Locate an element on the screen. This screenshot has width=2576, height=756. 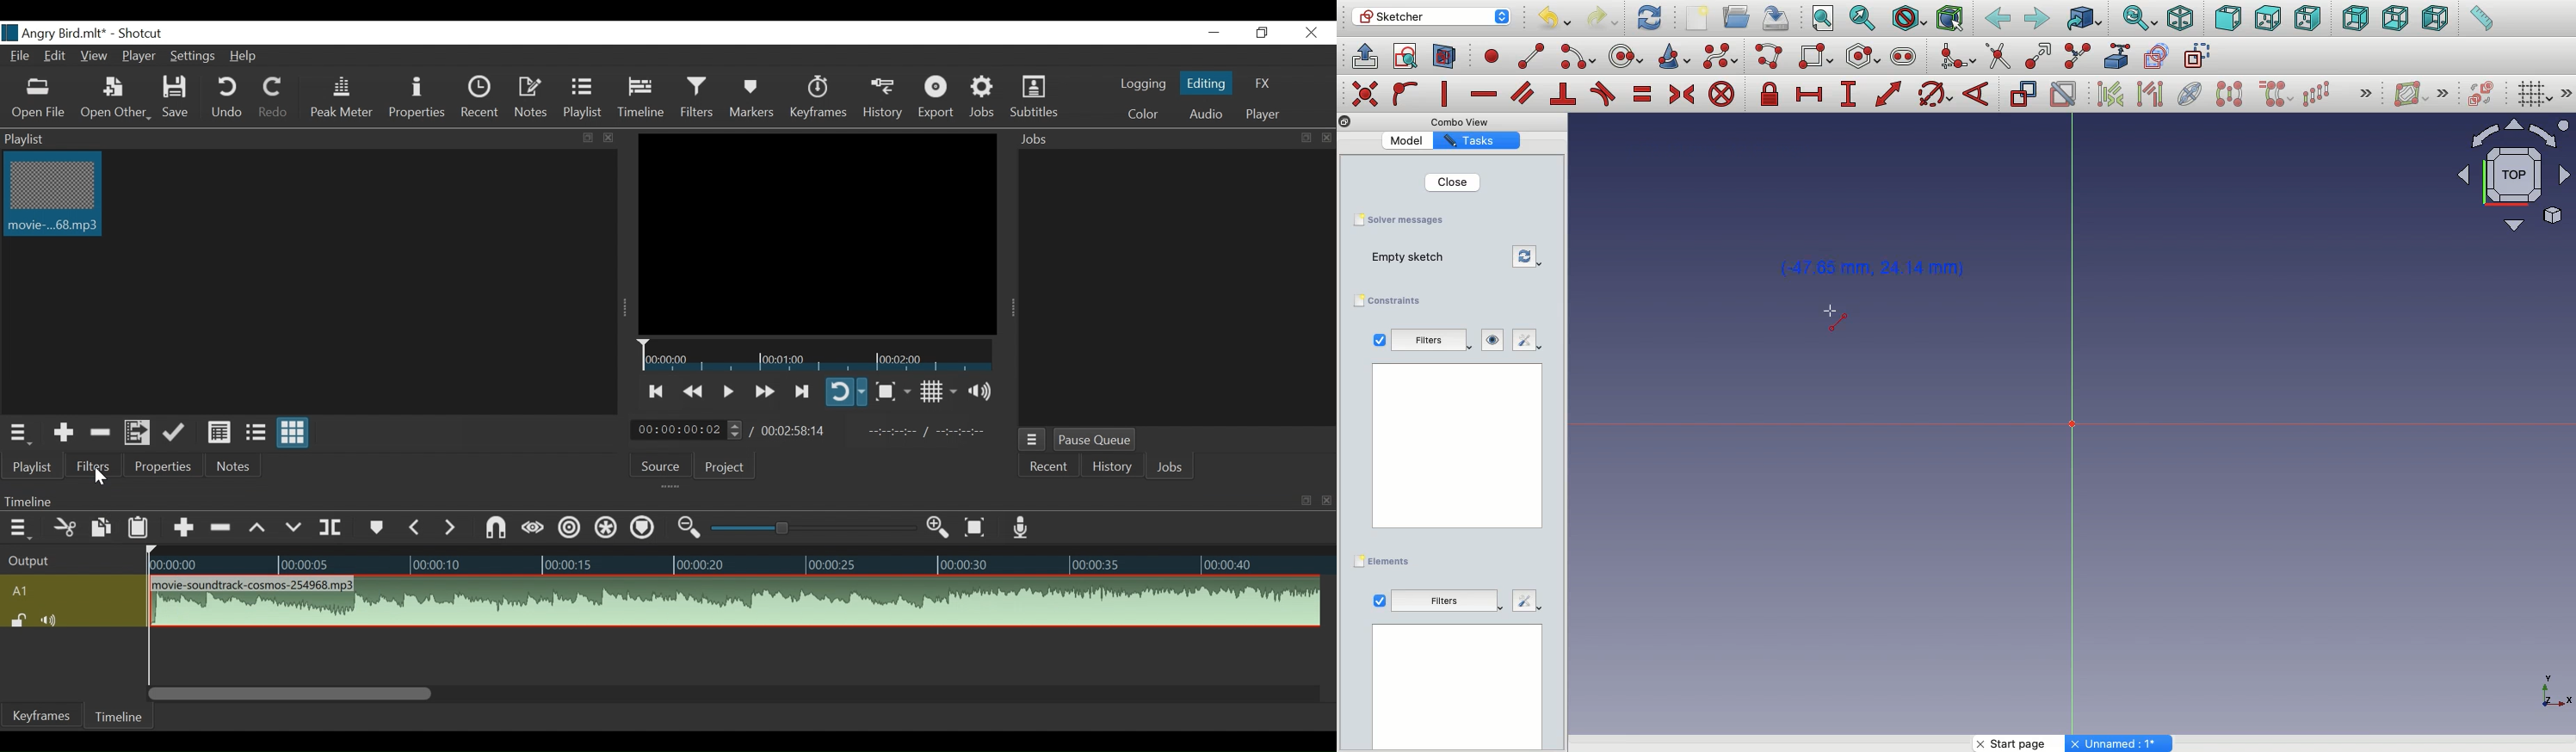
Sync view is located at coordinates (2140, 18).